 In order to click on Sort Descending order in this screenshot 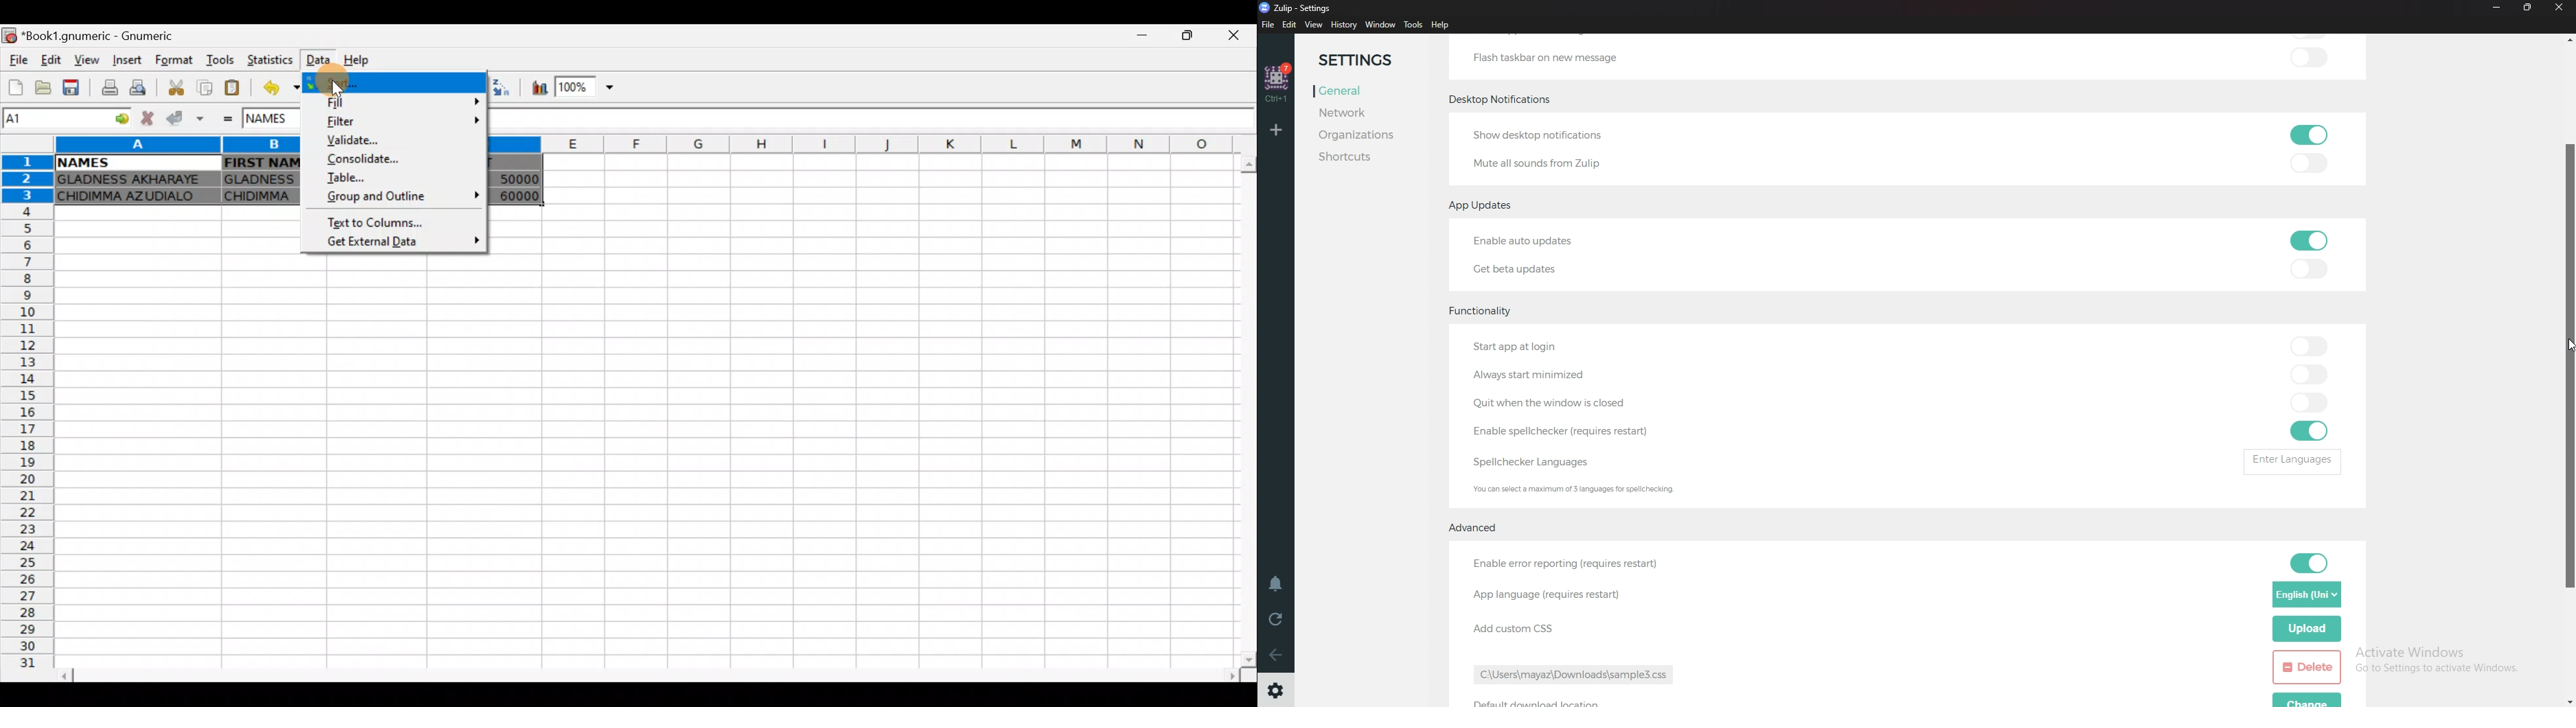, I will do `click(500, 87)`.